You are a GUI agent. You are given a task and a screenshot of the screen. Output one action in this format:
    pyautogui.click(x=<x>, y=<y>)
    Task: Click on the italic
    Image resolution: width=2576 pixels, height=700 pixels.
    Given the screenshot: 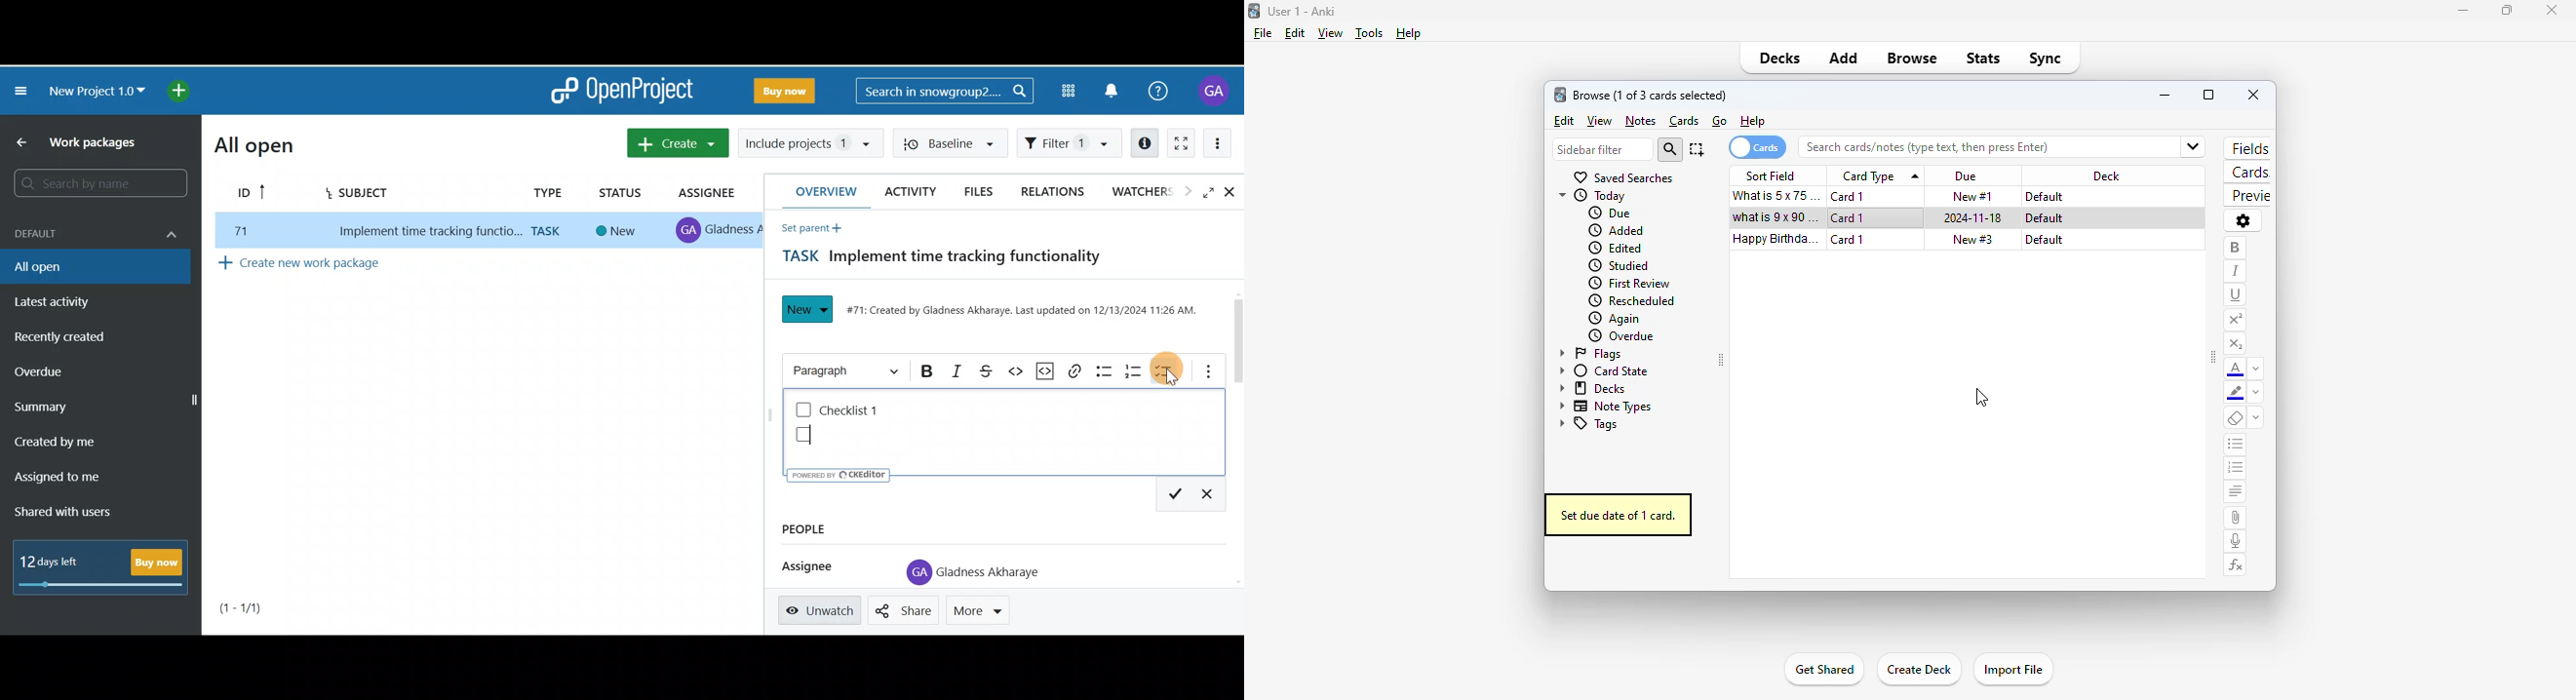 What is the action you would take?
    pyautogui.click(x=2234, y=271)
    